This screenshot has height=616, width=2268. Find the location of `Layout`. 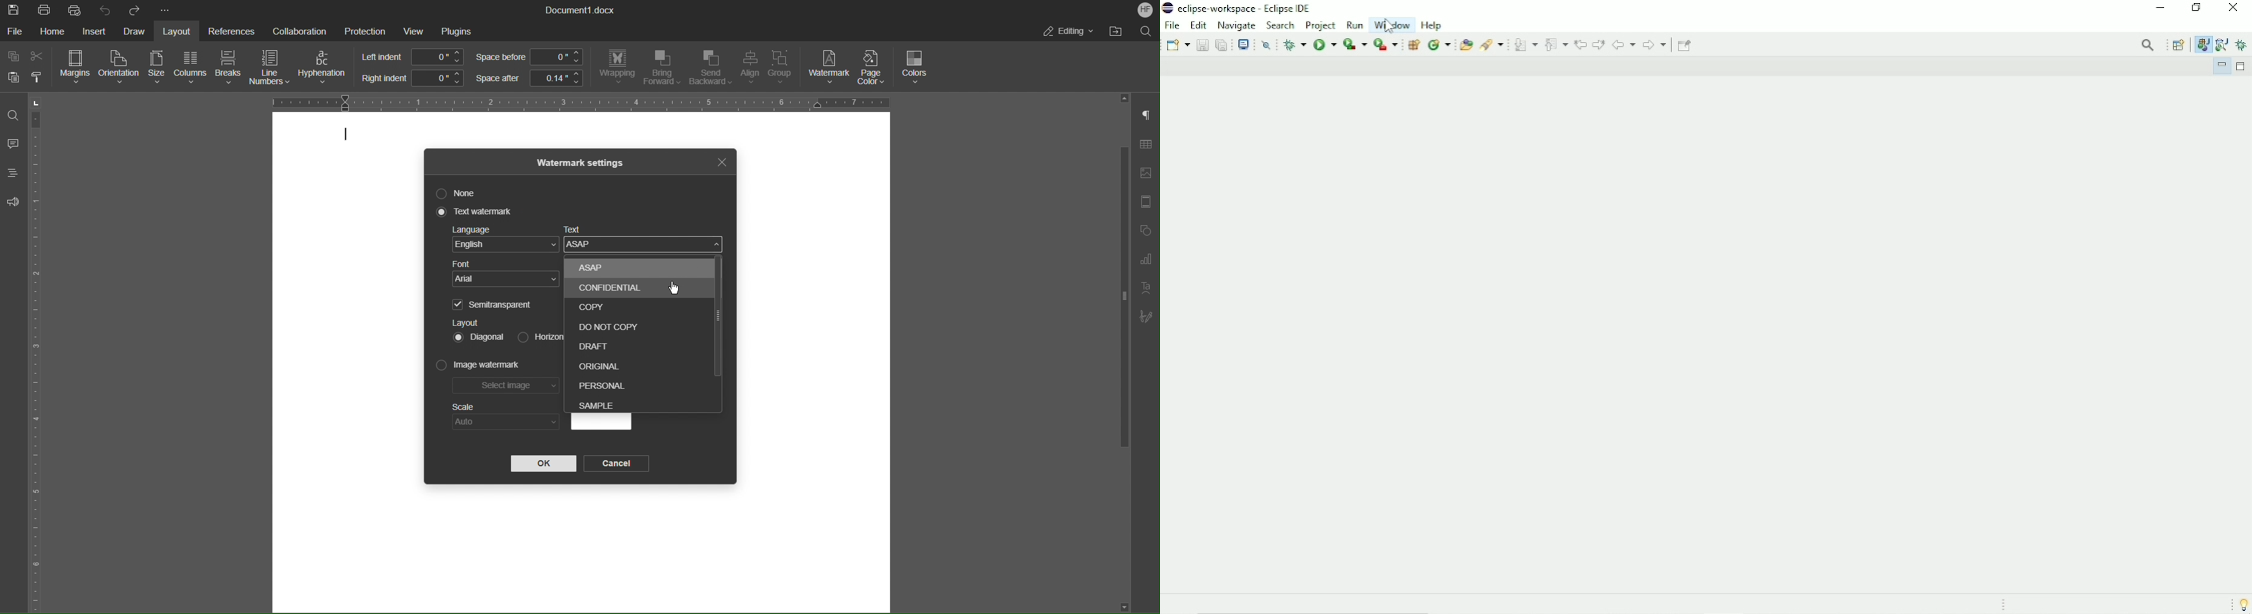

Layout is located at coordinates (466, 322).